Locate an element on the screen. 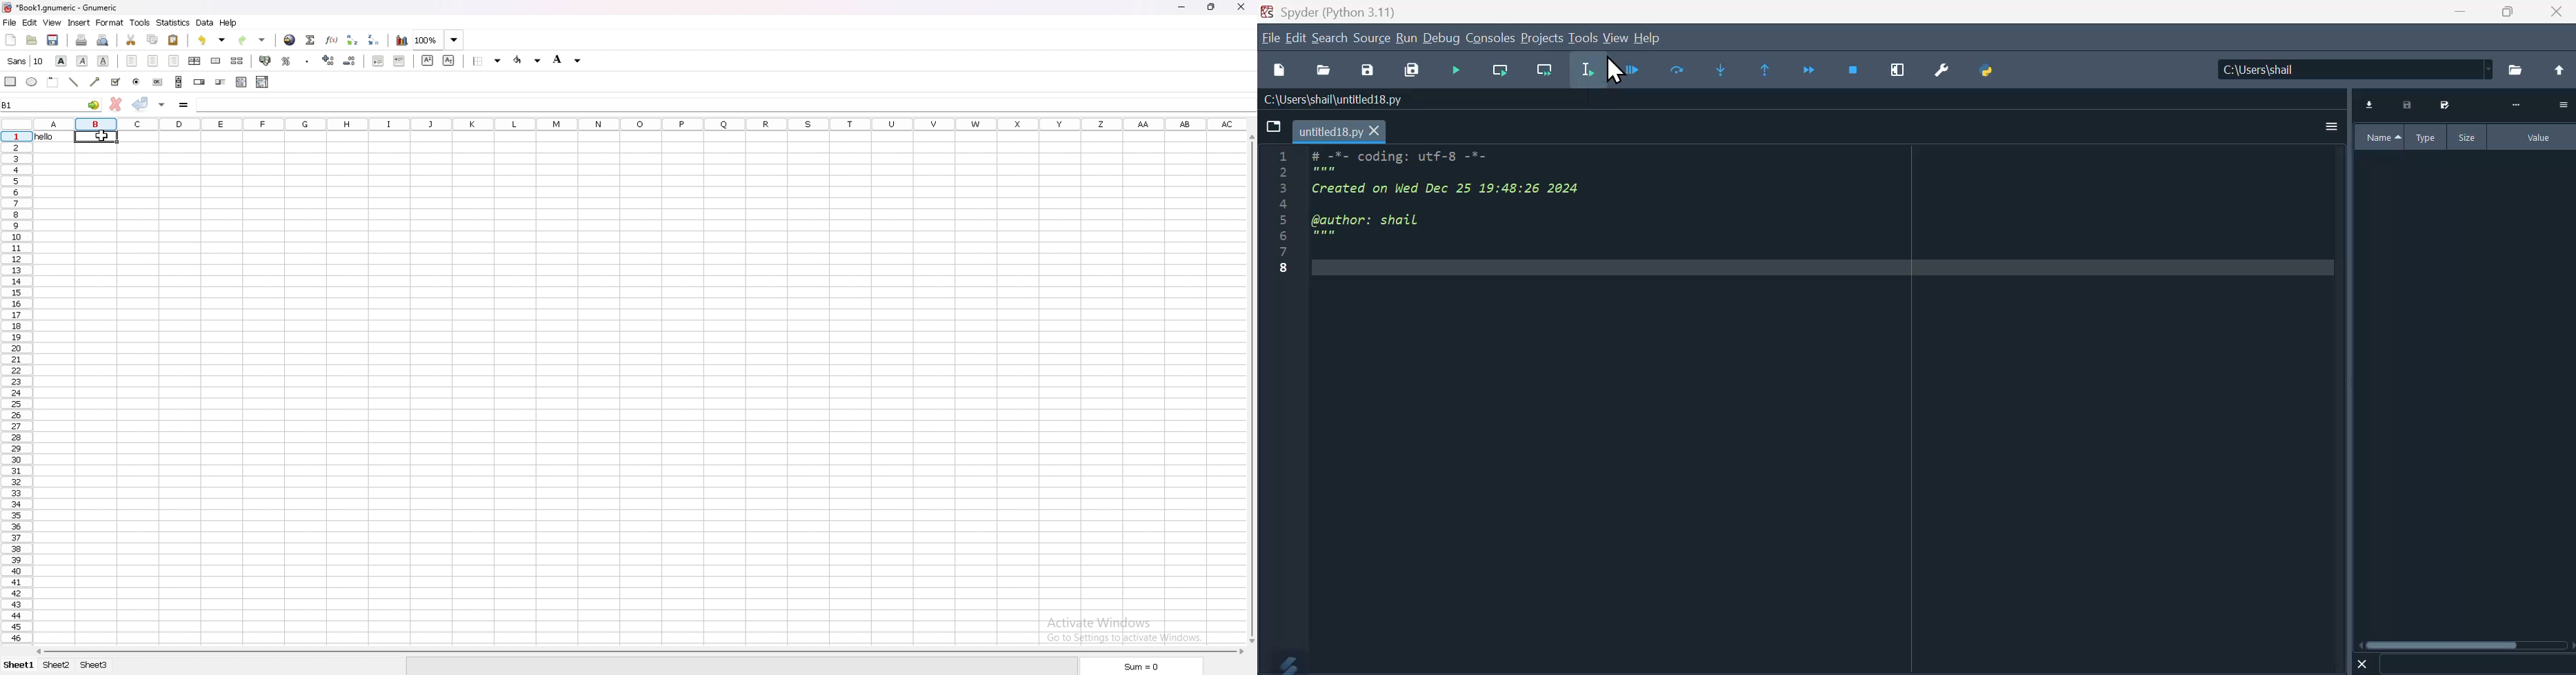 The height and width of the screenshot is (700, 2576). Stop debugging is located at coordinates (1854, 72).